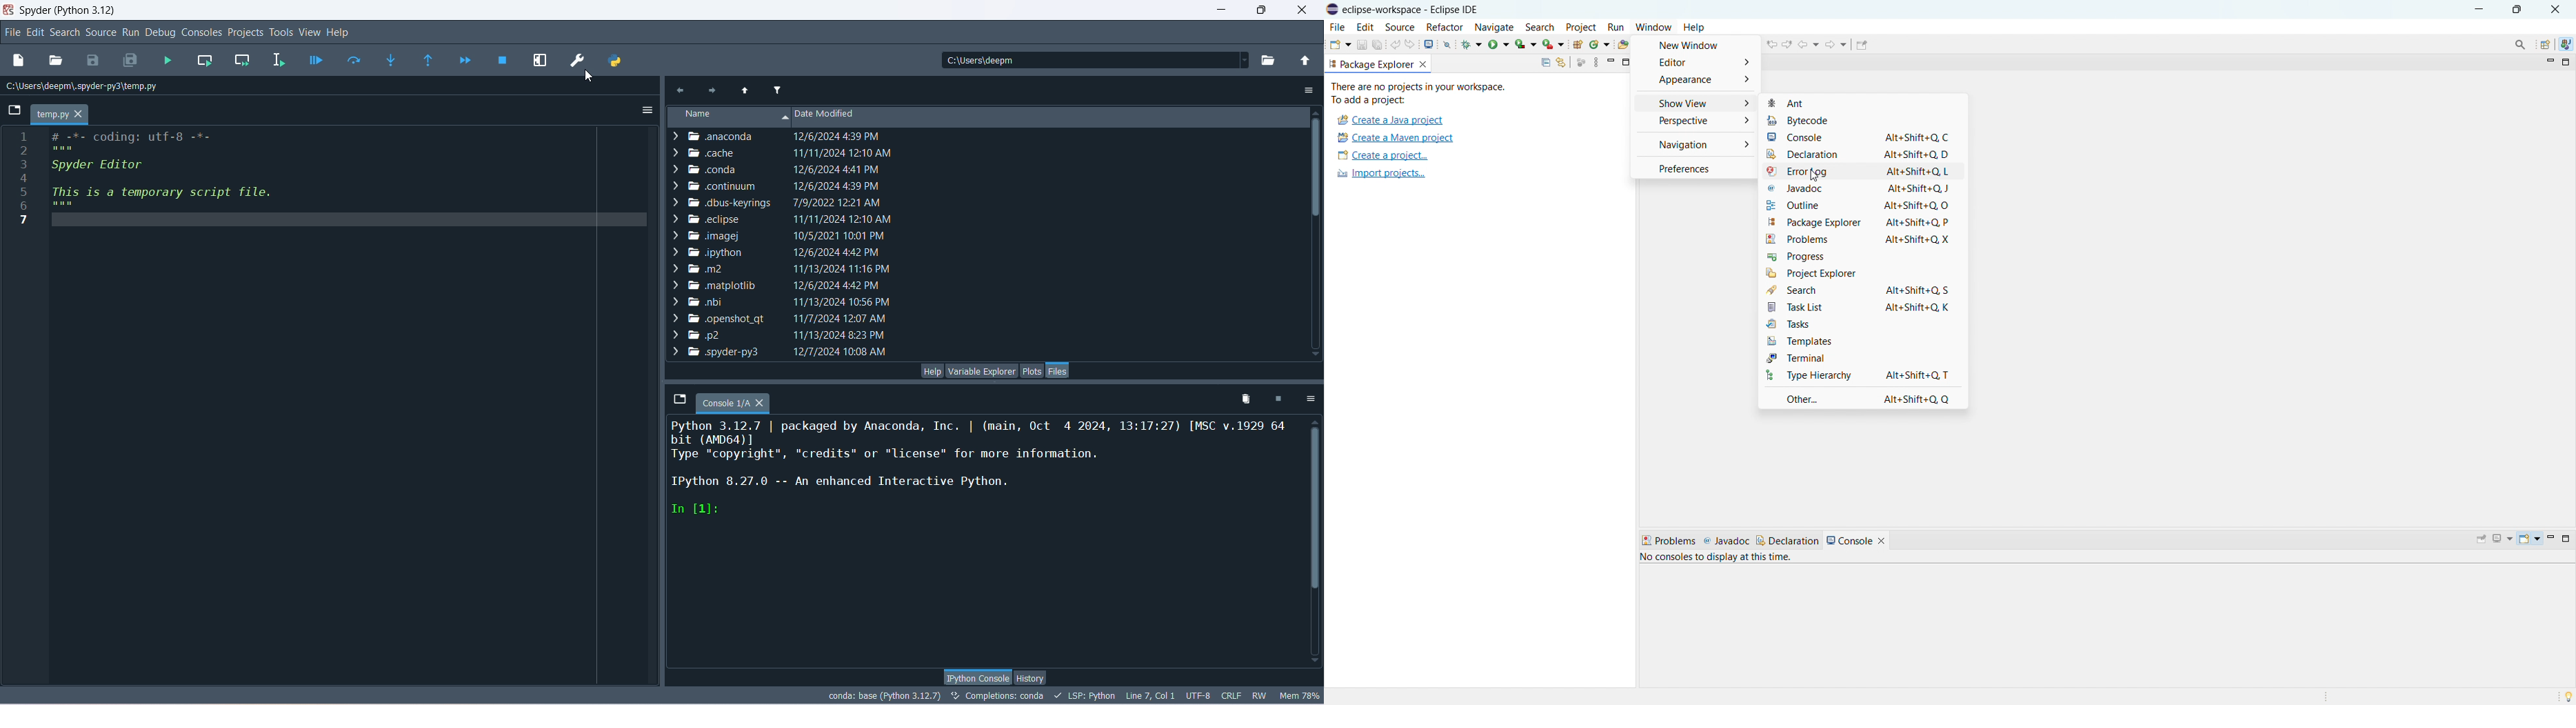 The width and height of the screenshot is (2576, 728). Describe the element at coordinates (733, 404) in the screenshot. I see `console` at that location.